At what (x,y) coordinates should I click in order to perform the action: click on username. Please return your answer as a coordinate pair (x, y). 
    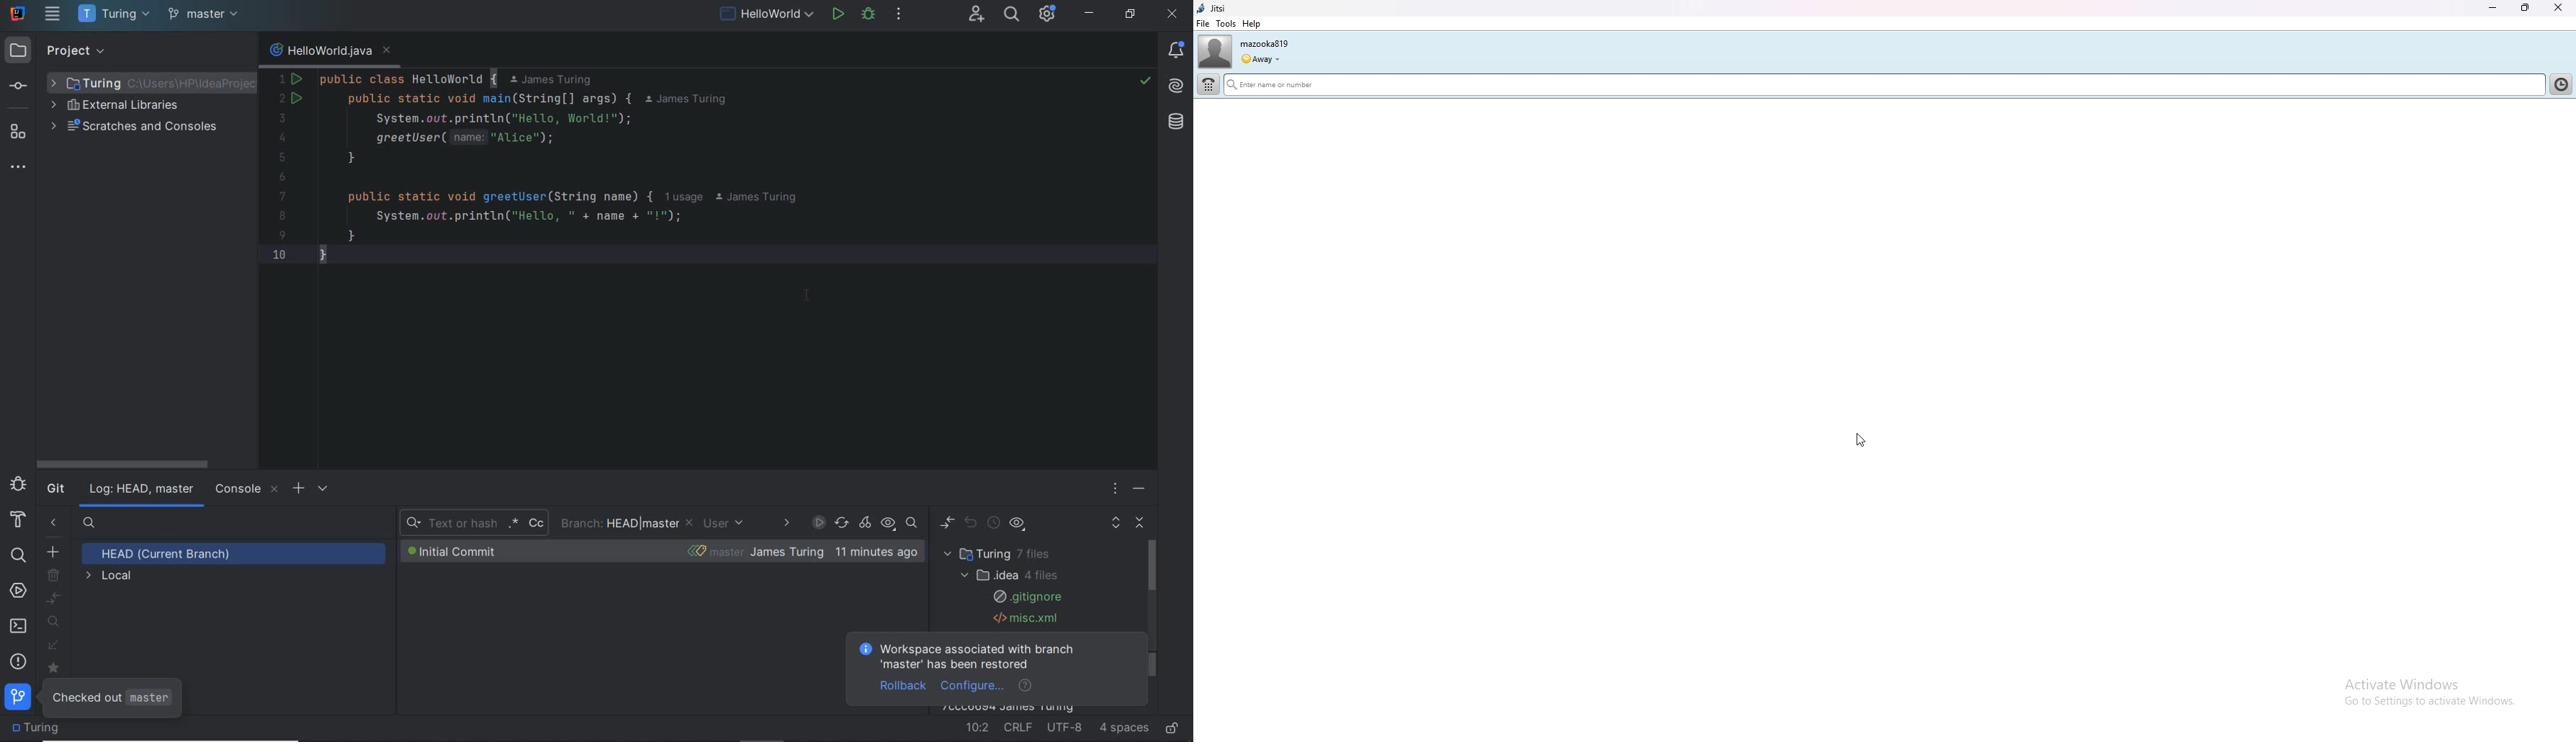
    Looking at the image, I should click on (1264, 44).